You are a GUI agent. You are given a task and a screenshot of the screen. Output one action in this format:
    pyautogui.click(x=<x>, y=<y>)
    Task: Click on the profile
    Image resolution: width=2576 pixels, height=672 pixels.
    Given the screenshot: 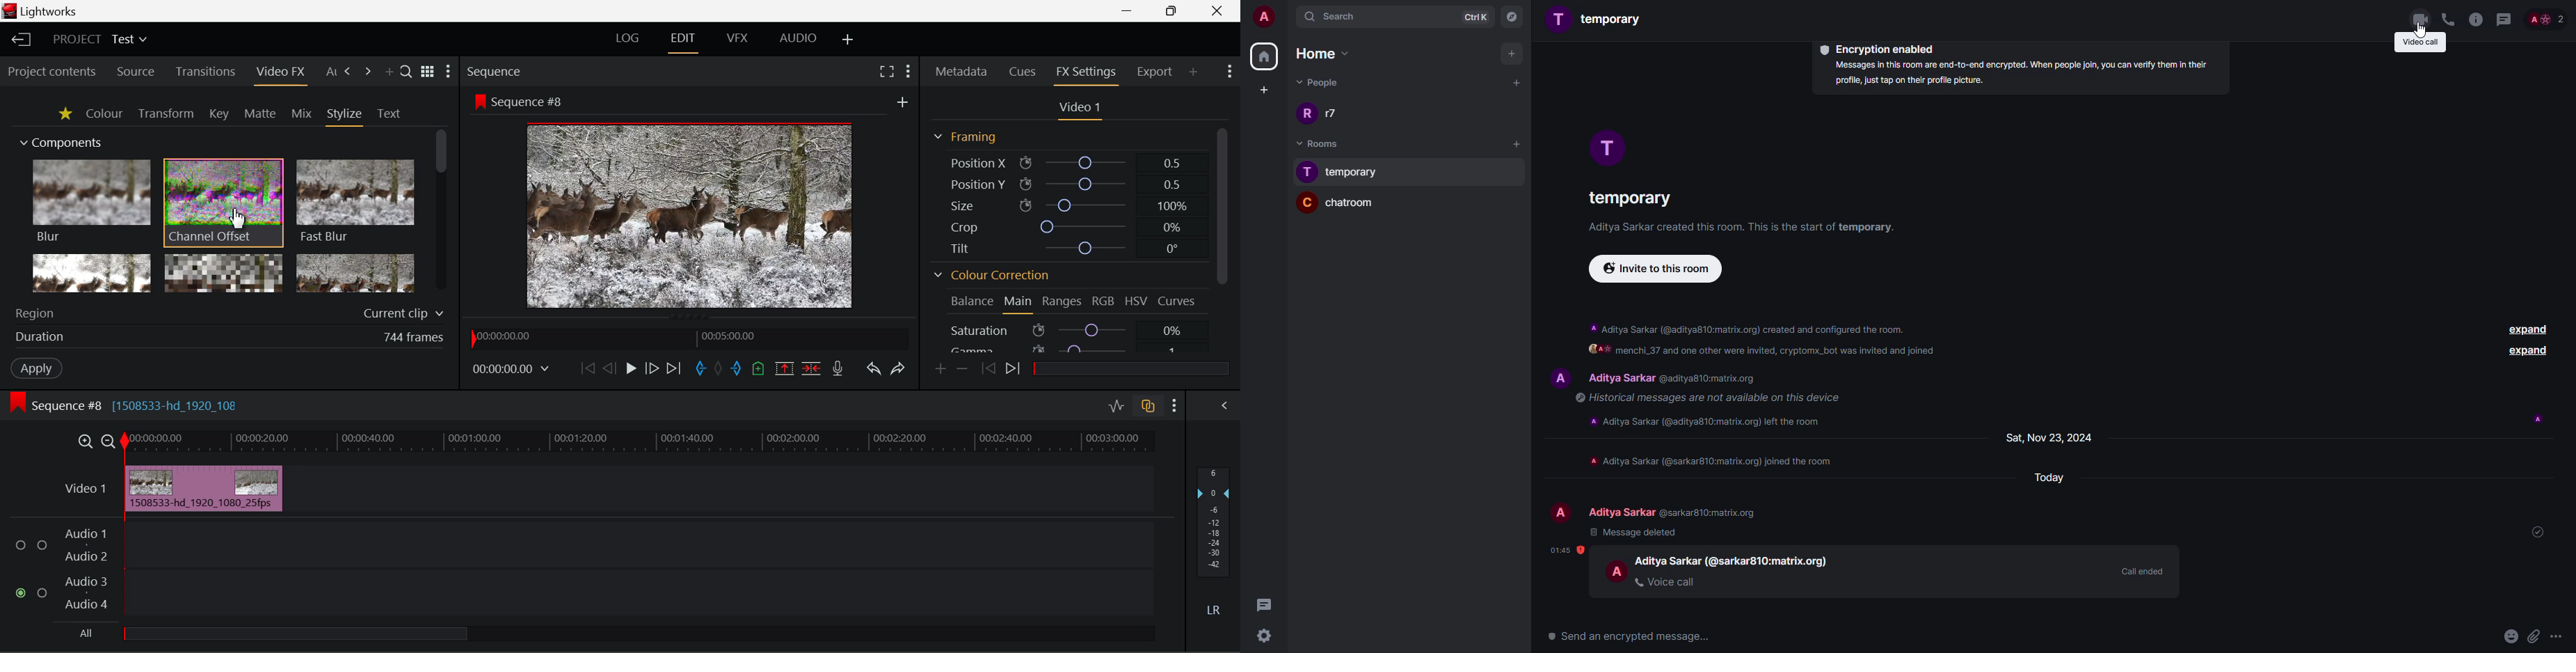 What is the action you would take?
    pyautogui.click(x=1556, y=378)
    